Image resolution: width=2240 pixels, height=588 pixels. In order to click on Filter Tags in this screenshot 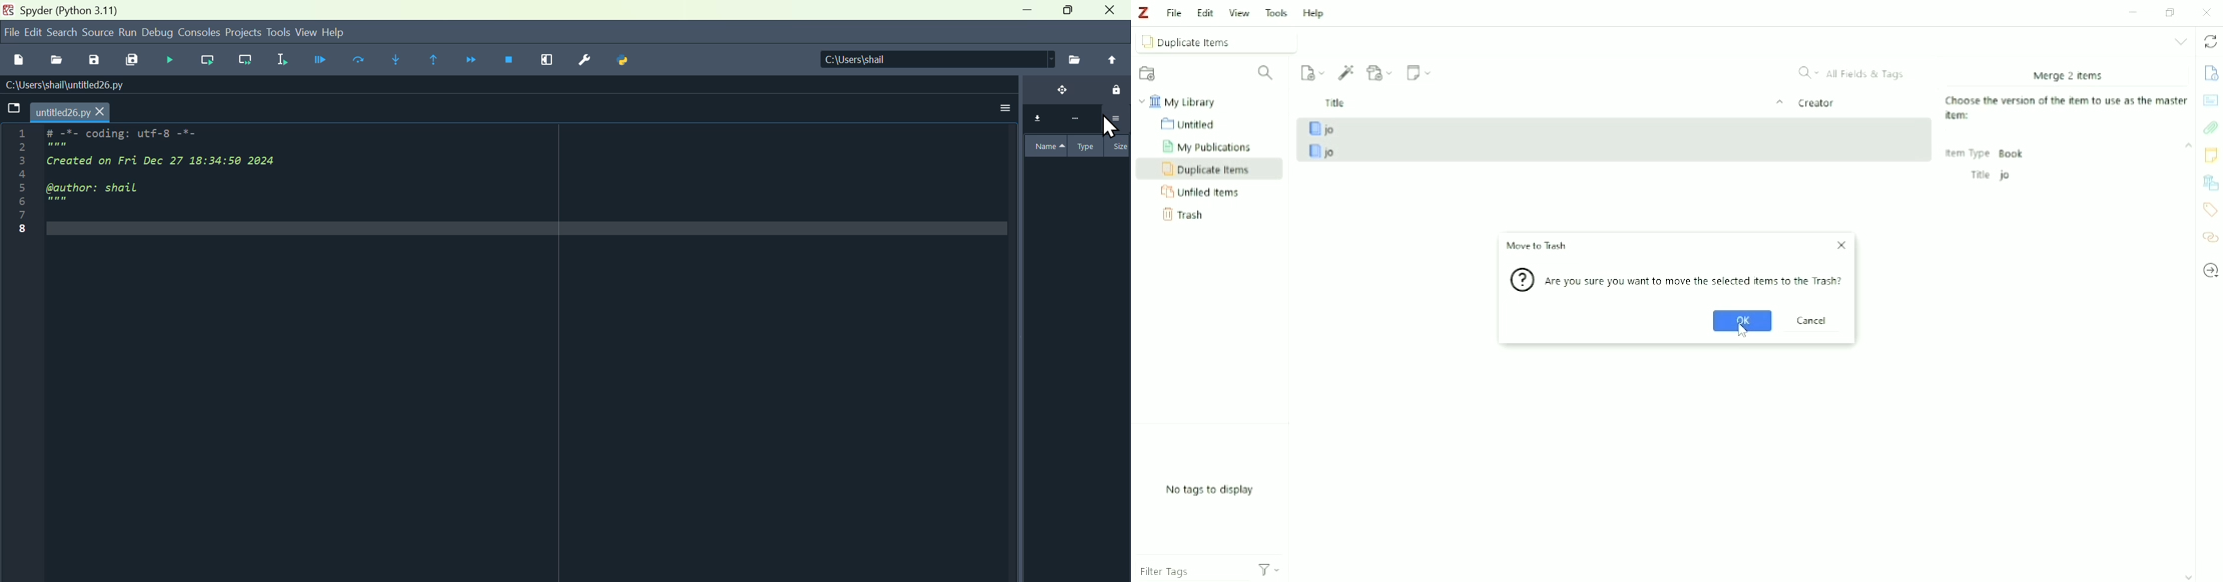, I will do `click(1184, 568)`.